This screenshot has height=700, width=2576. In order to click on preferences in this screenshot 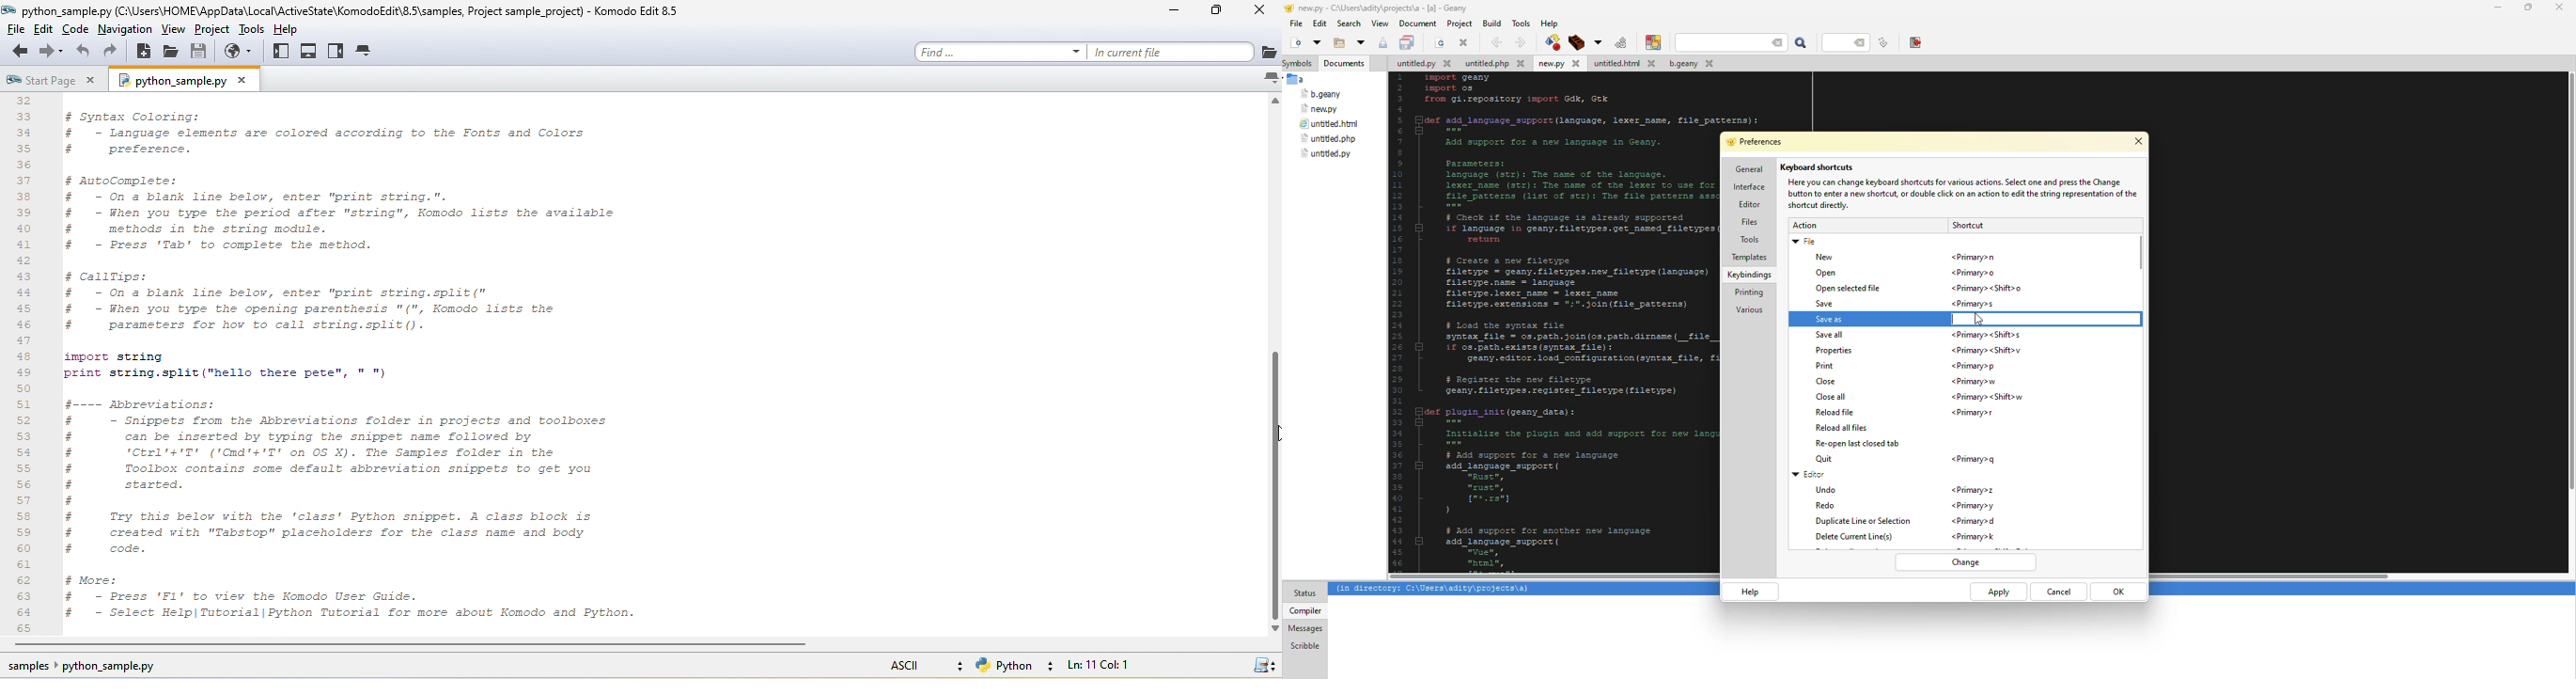, I will do `click(1759, 142)`.